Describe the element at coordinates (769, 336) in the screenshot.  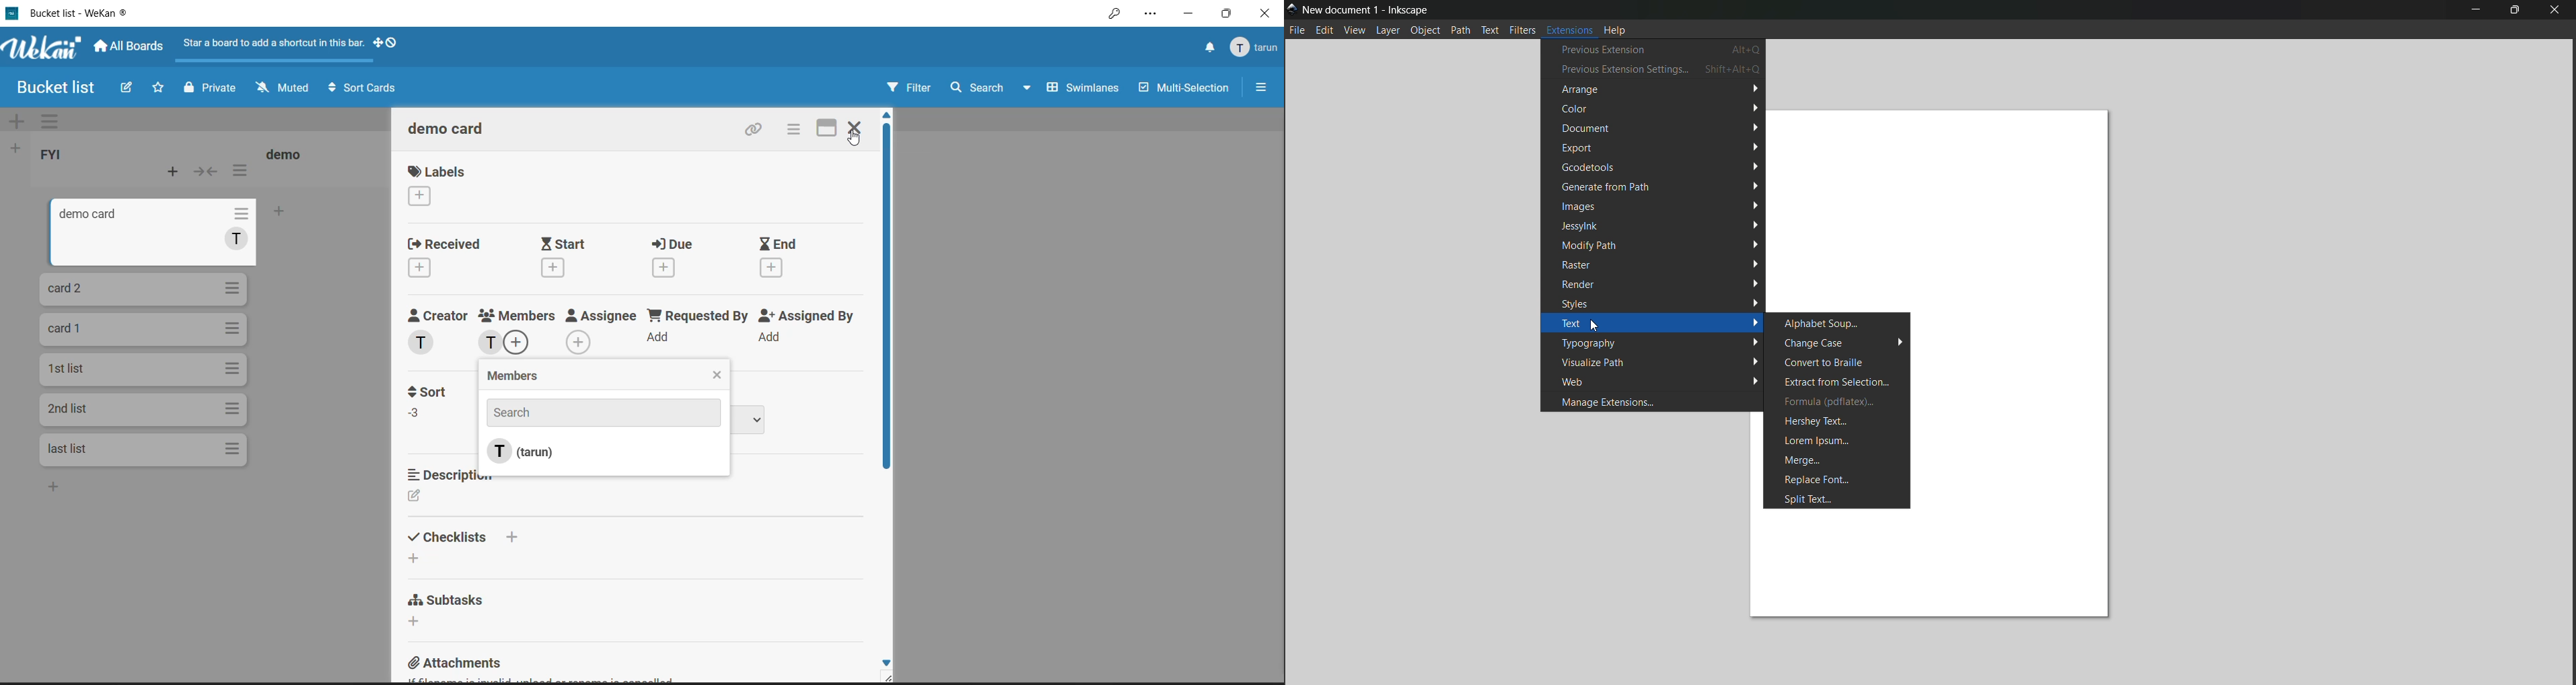
I see `add` at that location.